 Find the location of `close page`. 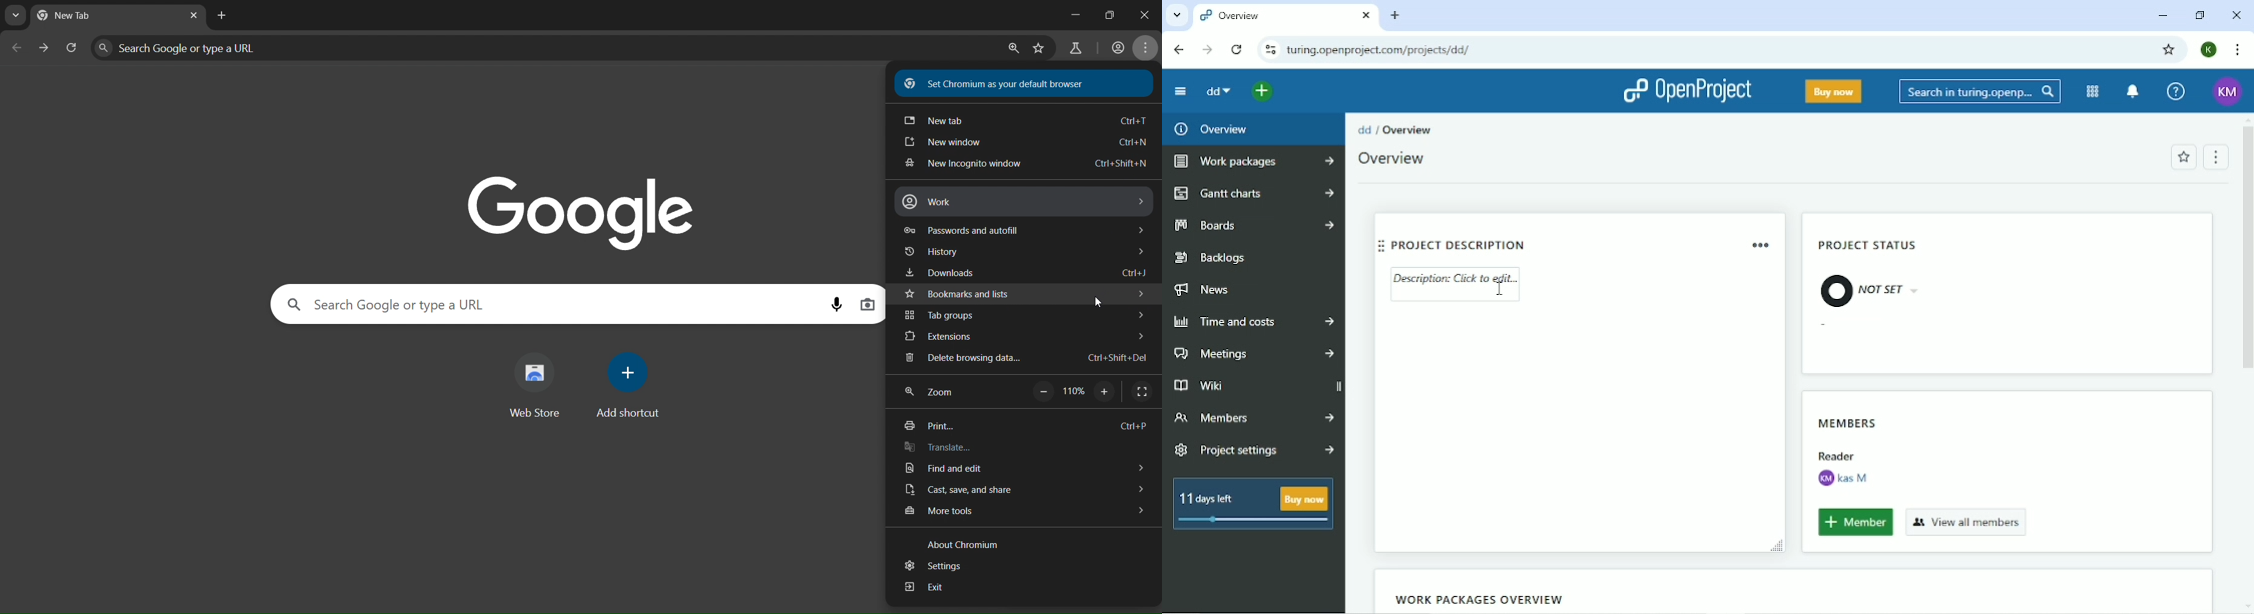

close page is located at coordinates (193, 16).